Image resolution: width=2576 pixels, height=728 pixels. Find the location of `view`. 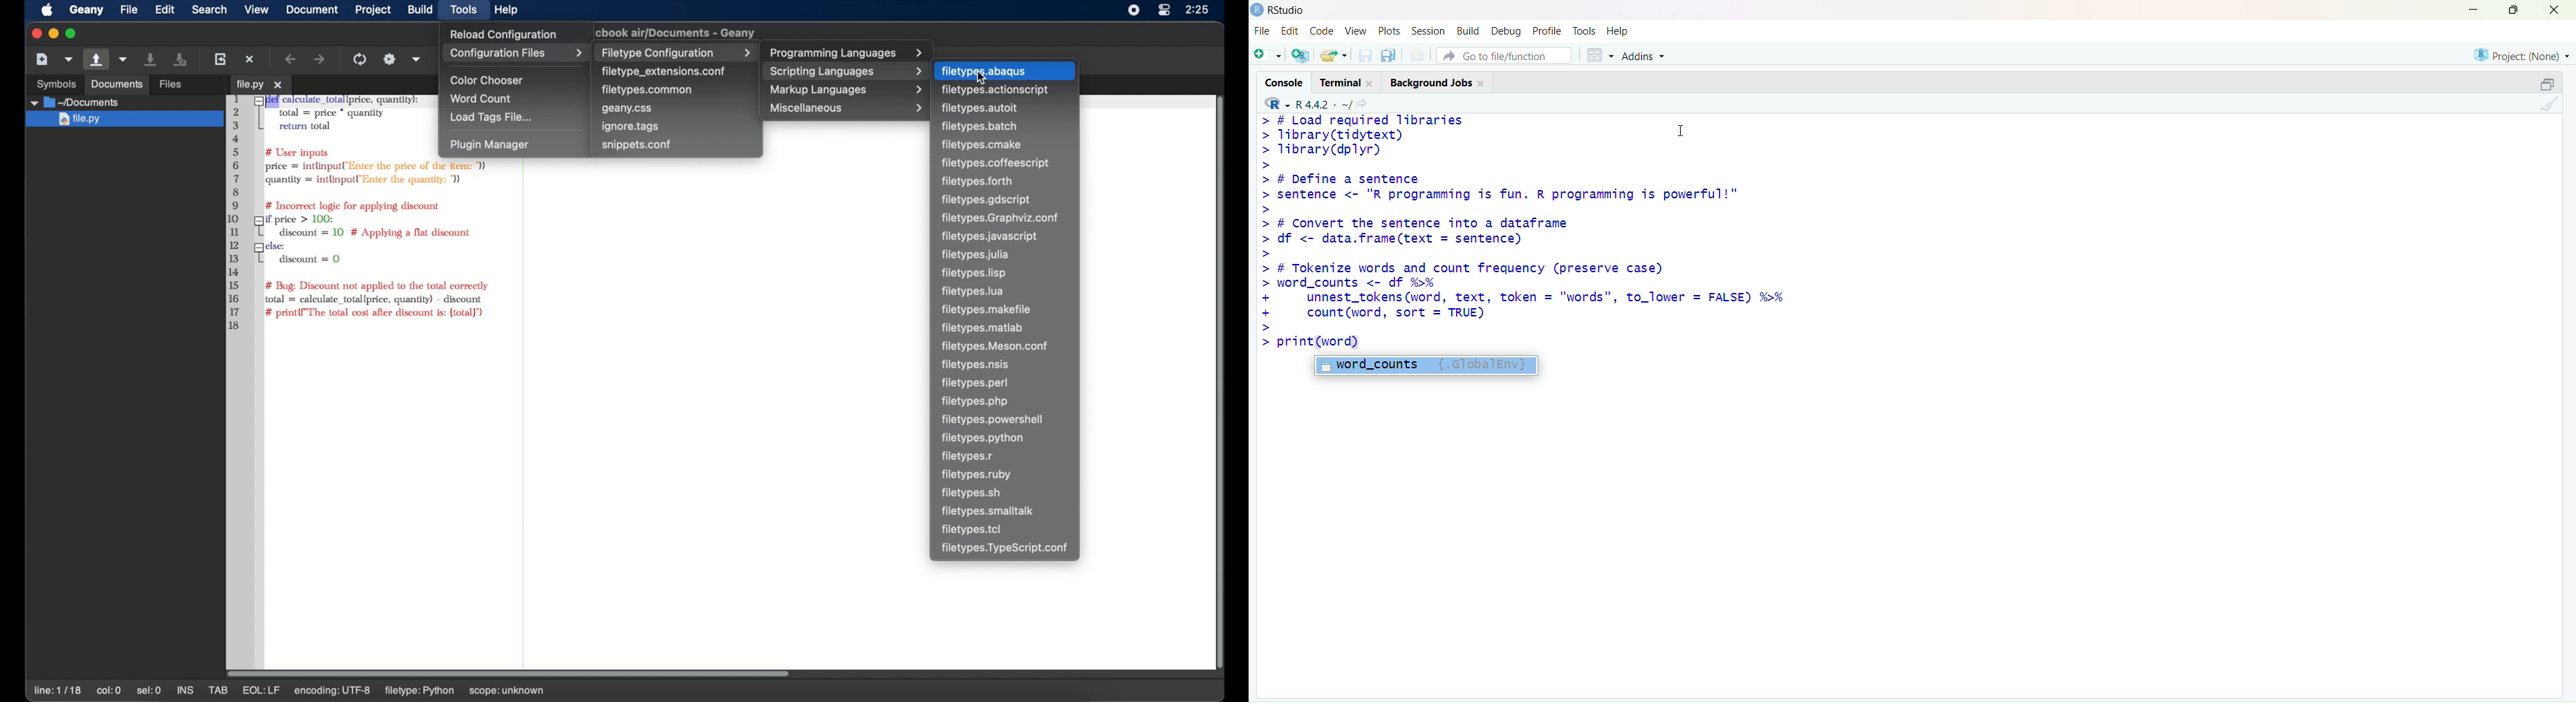

view is located at coordinates (1357, 30).